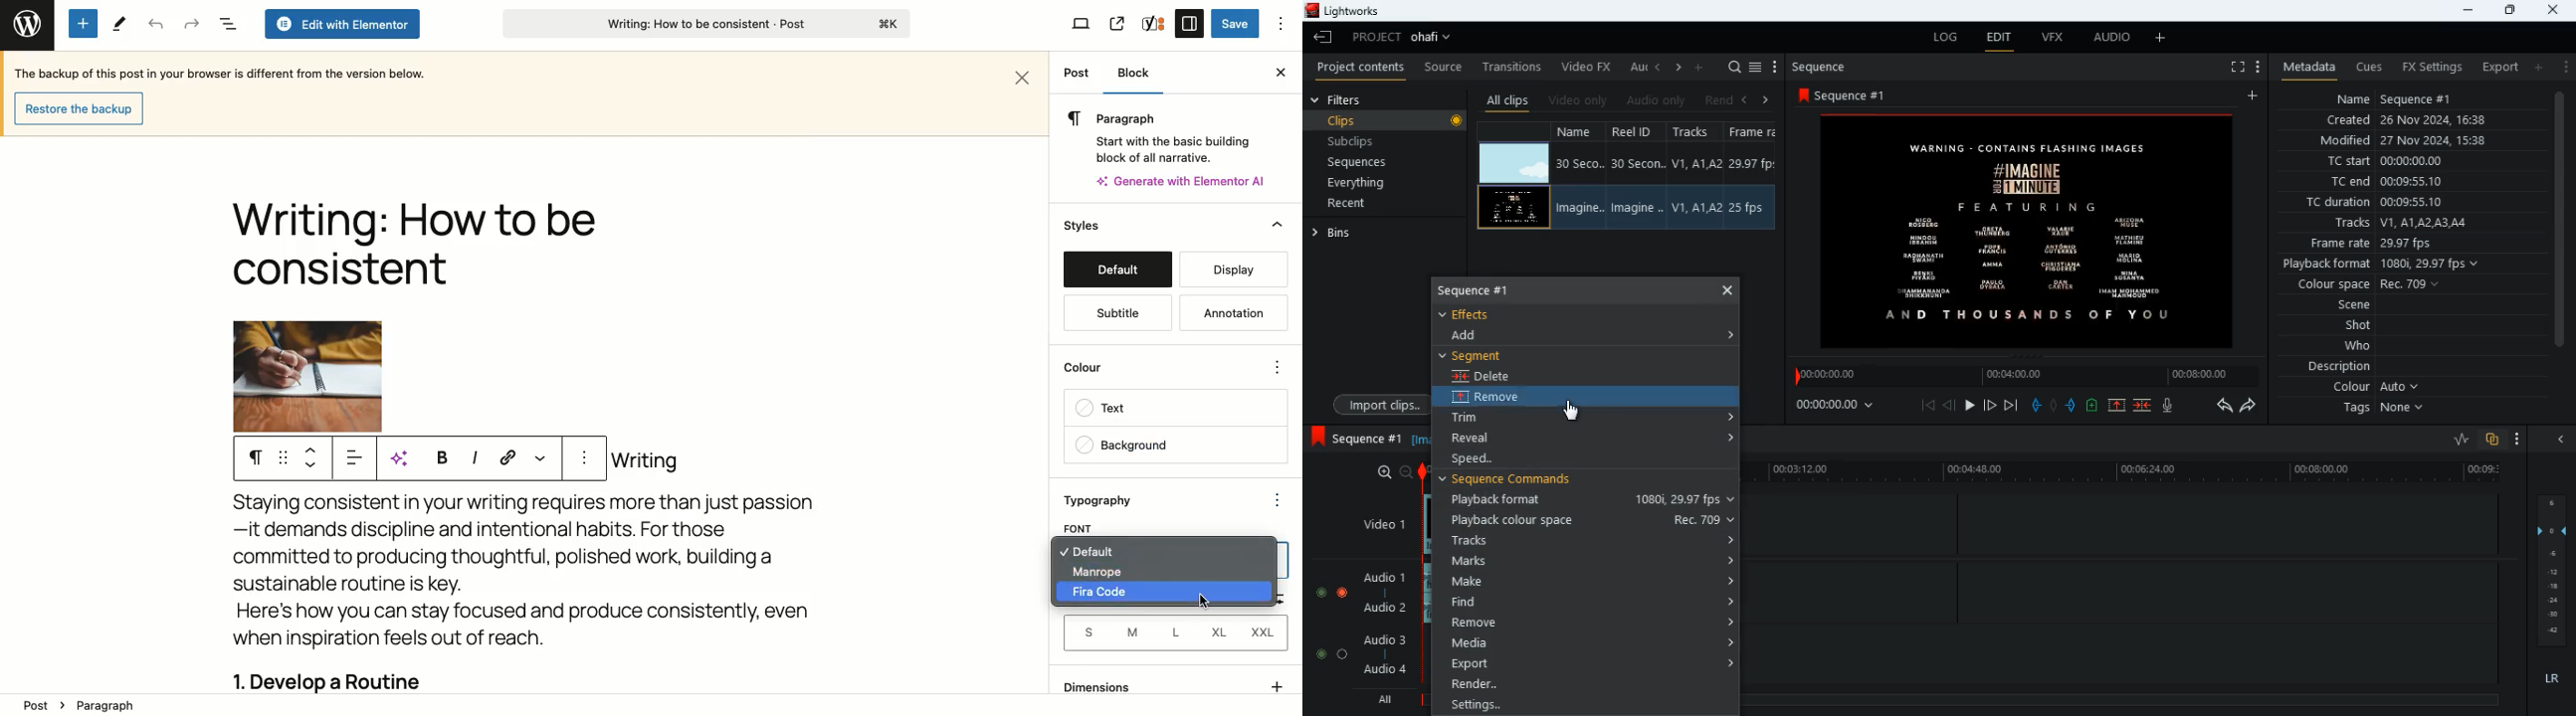  What do you see at coordinates (341, 24) in the screenshot?
I see `Edit with elementor` at bounding box center [341, 24].